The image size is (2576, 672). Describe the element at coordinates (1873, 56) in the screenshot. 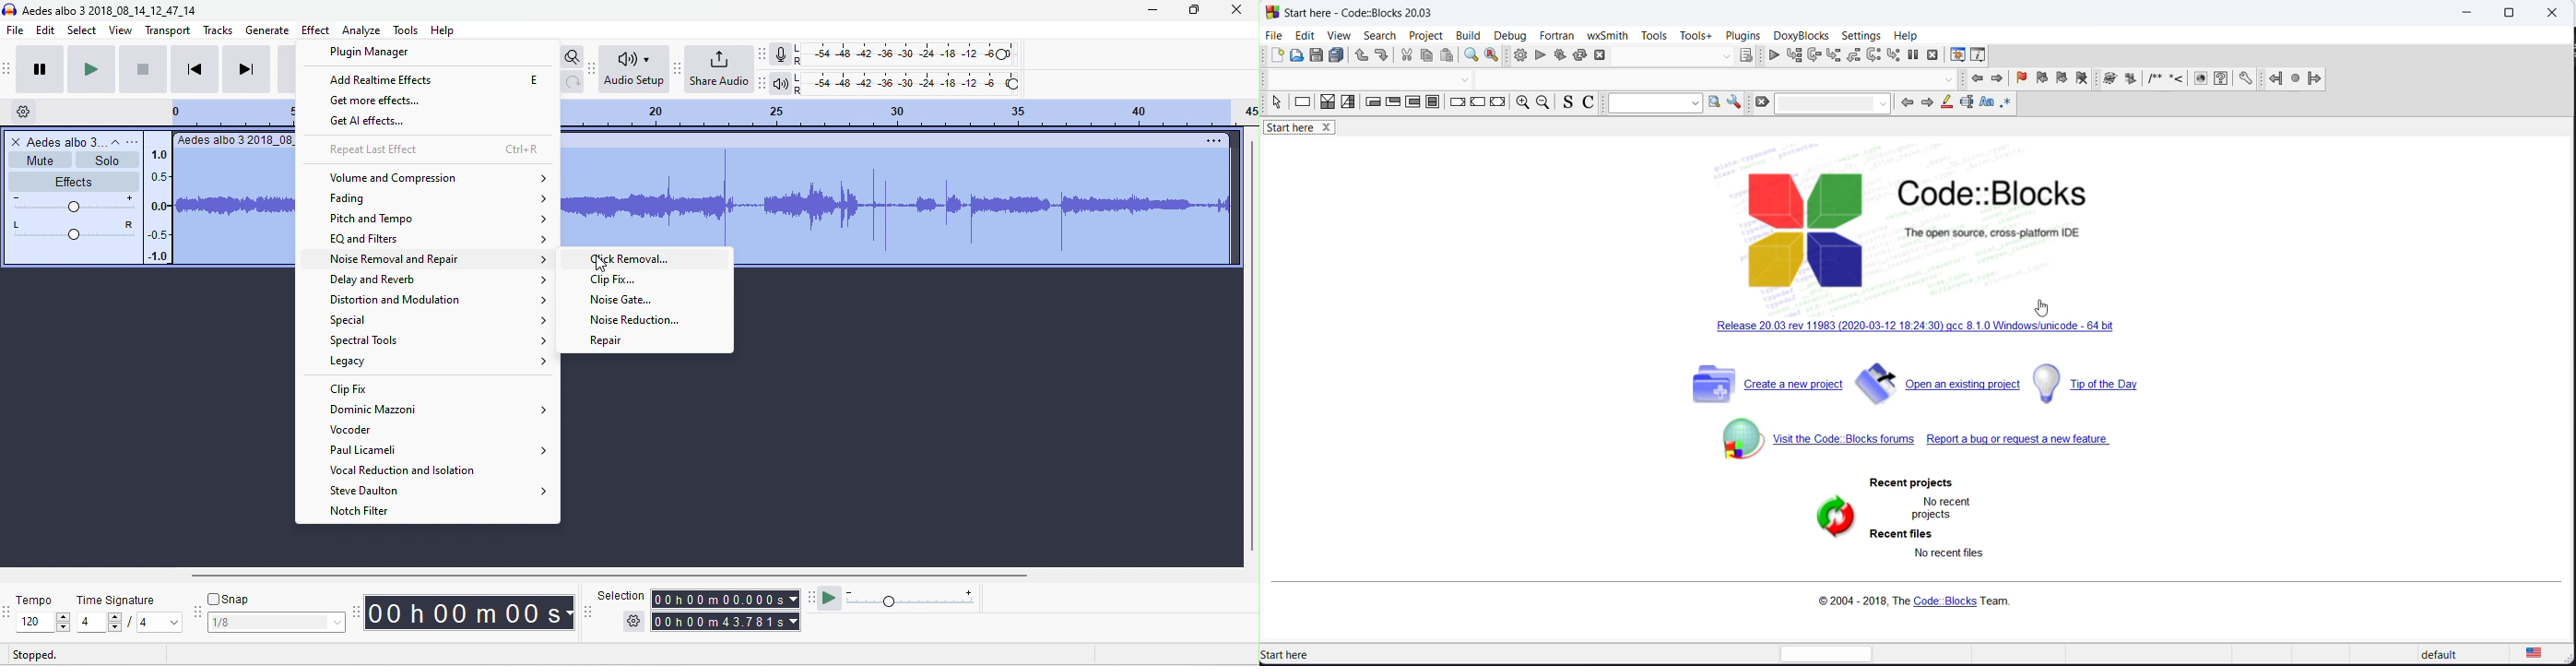

I see `next instruction` at that location.